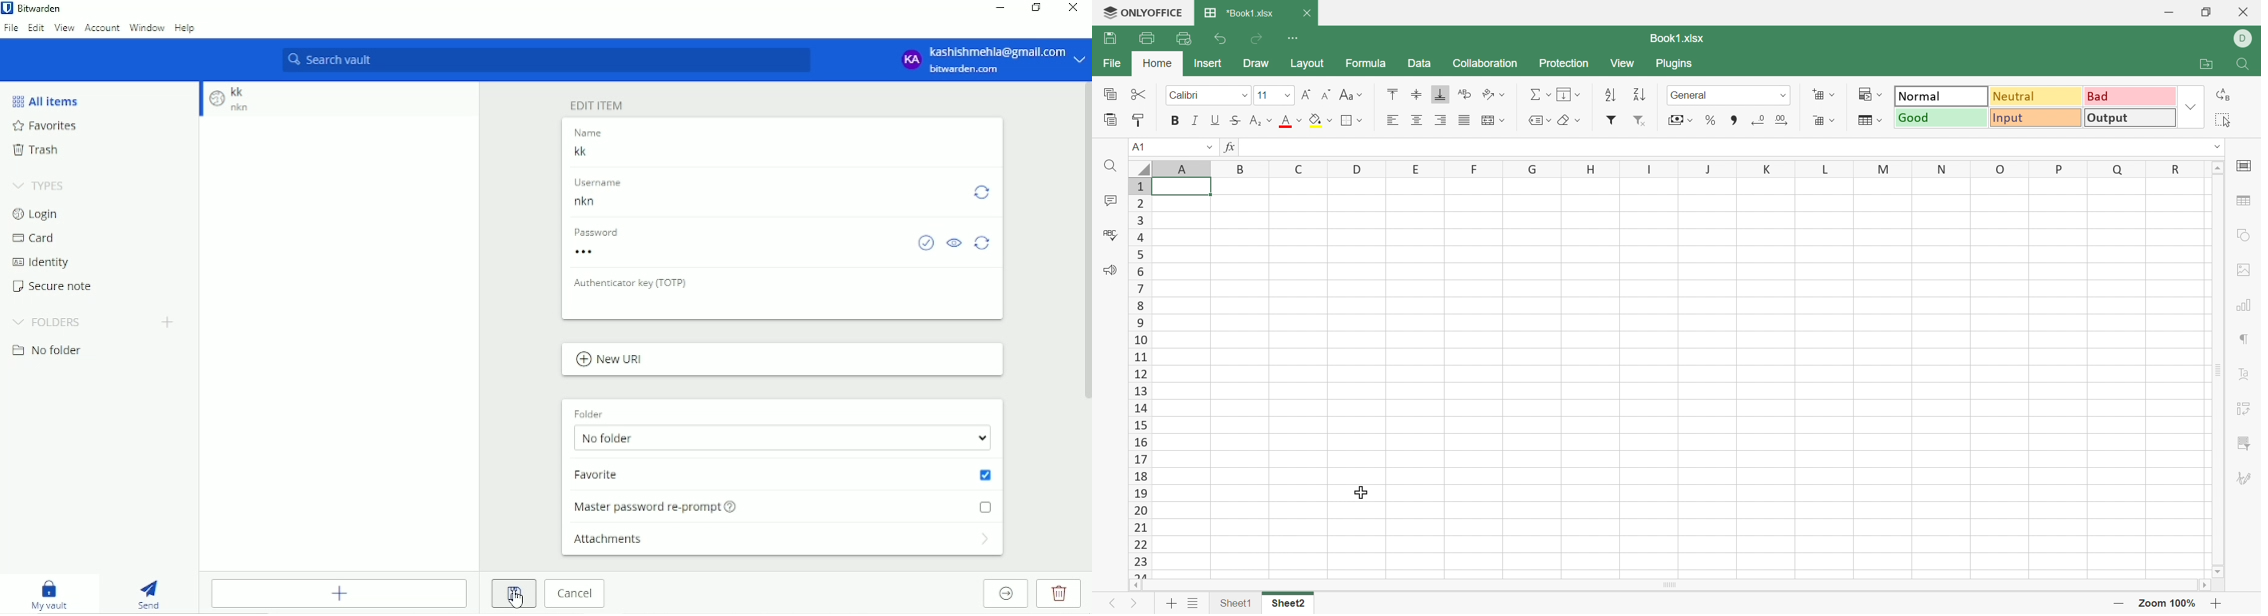 The image size is (2268, 616). I want to click on Sort descending, so click(1640, 94).